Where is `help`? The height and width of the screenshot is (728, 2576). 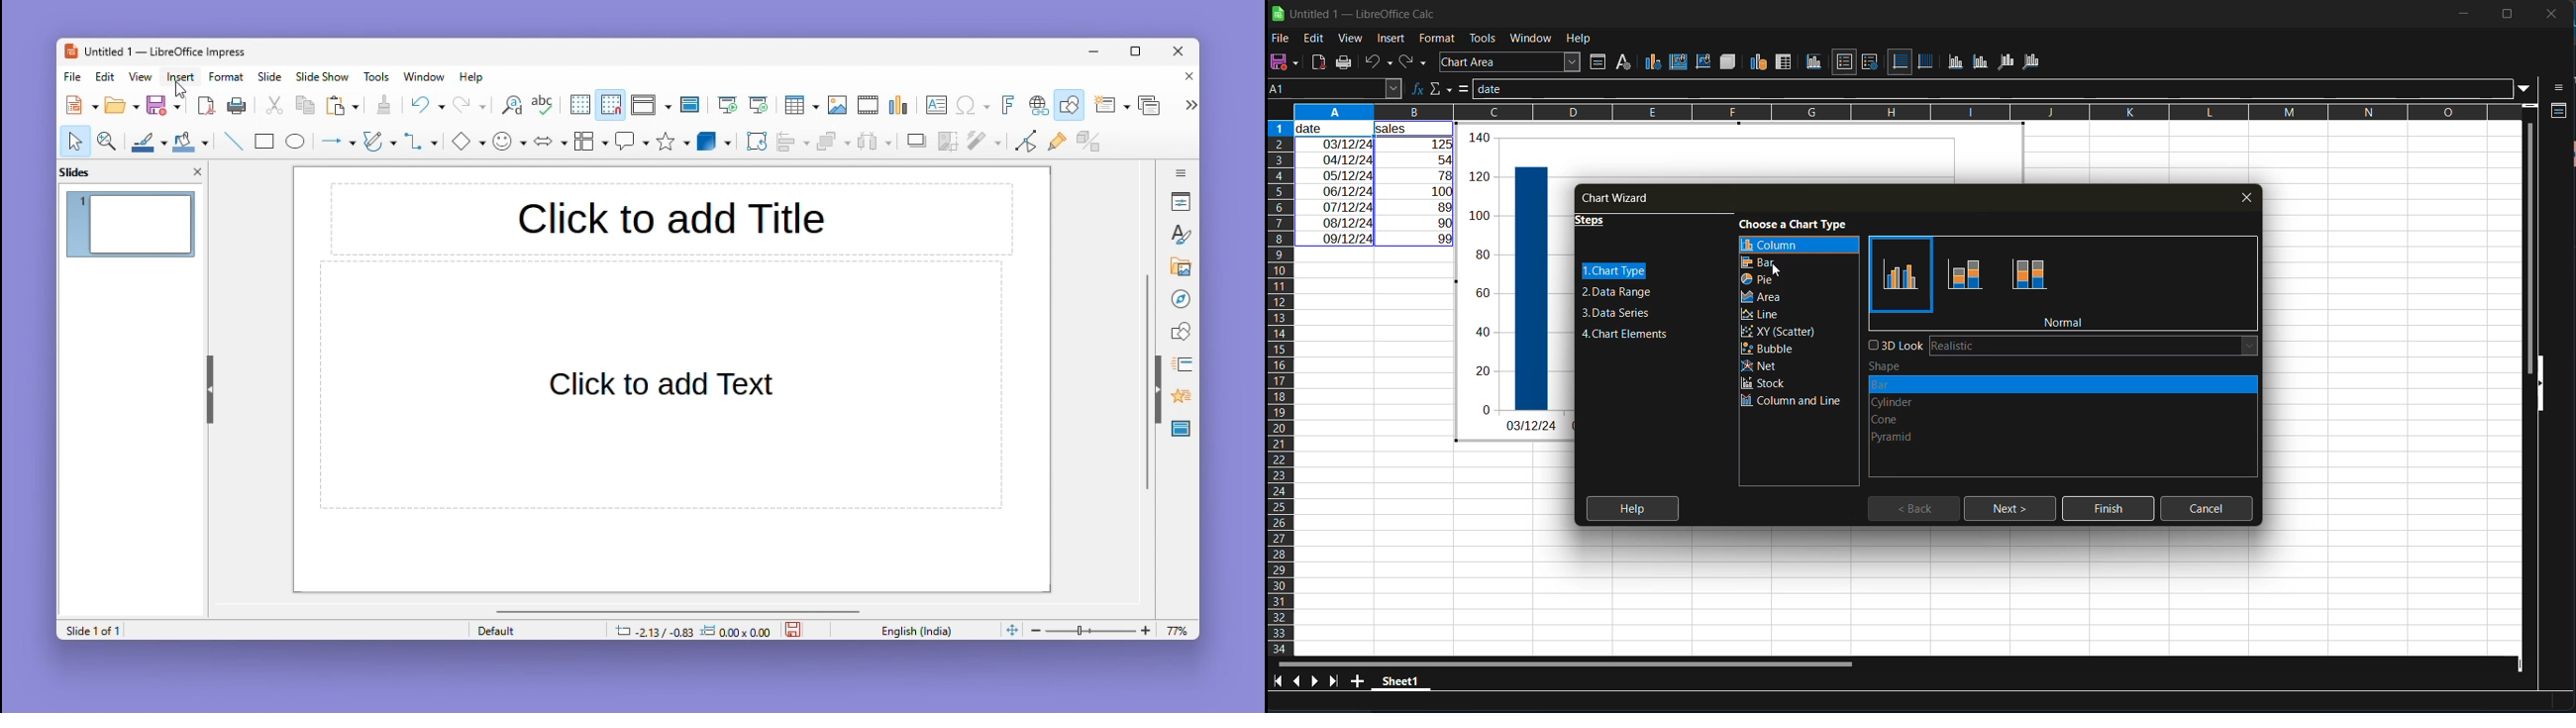 help is located at coordinates (1580, 38).